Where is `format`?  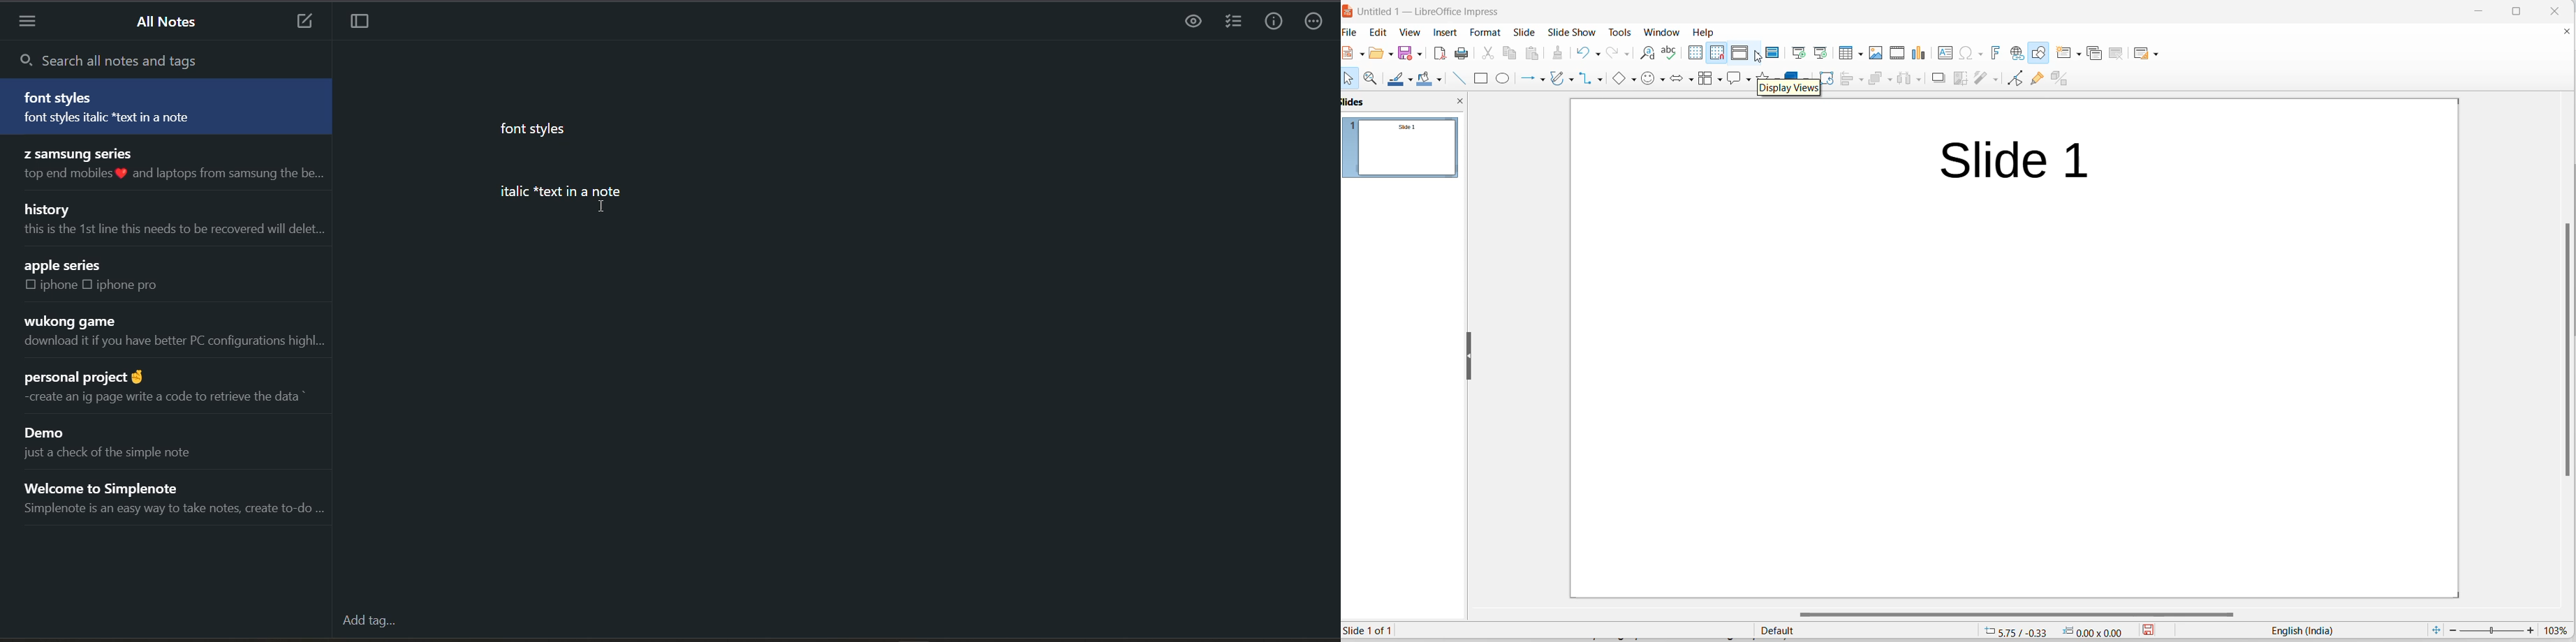 format is located at coordinates (1487, 32).